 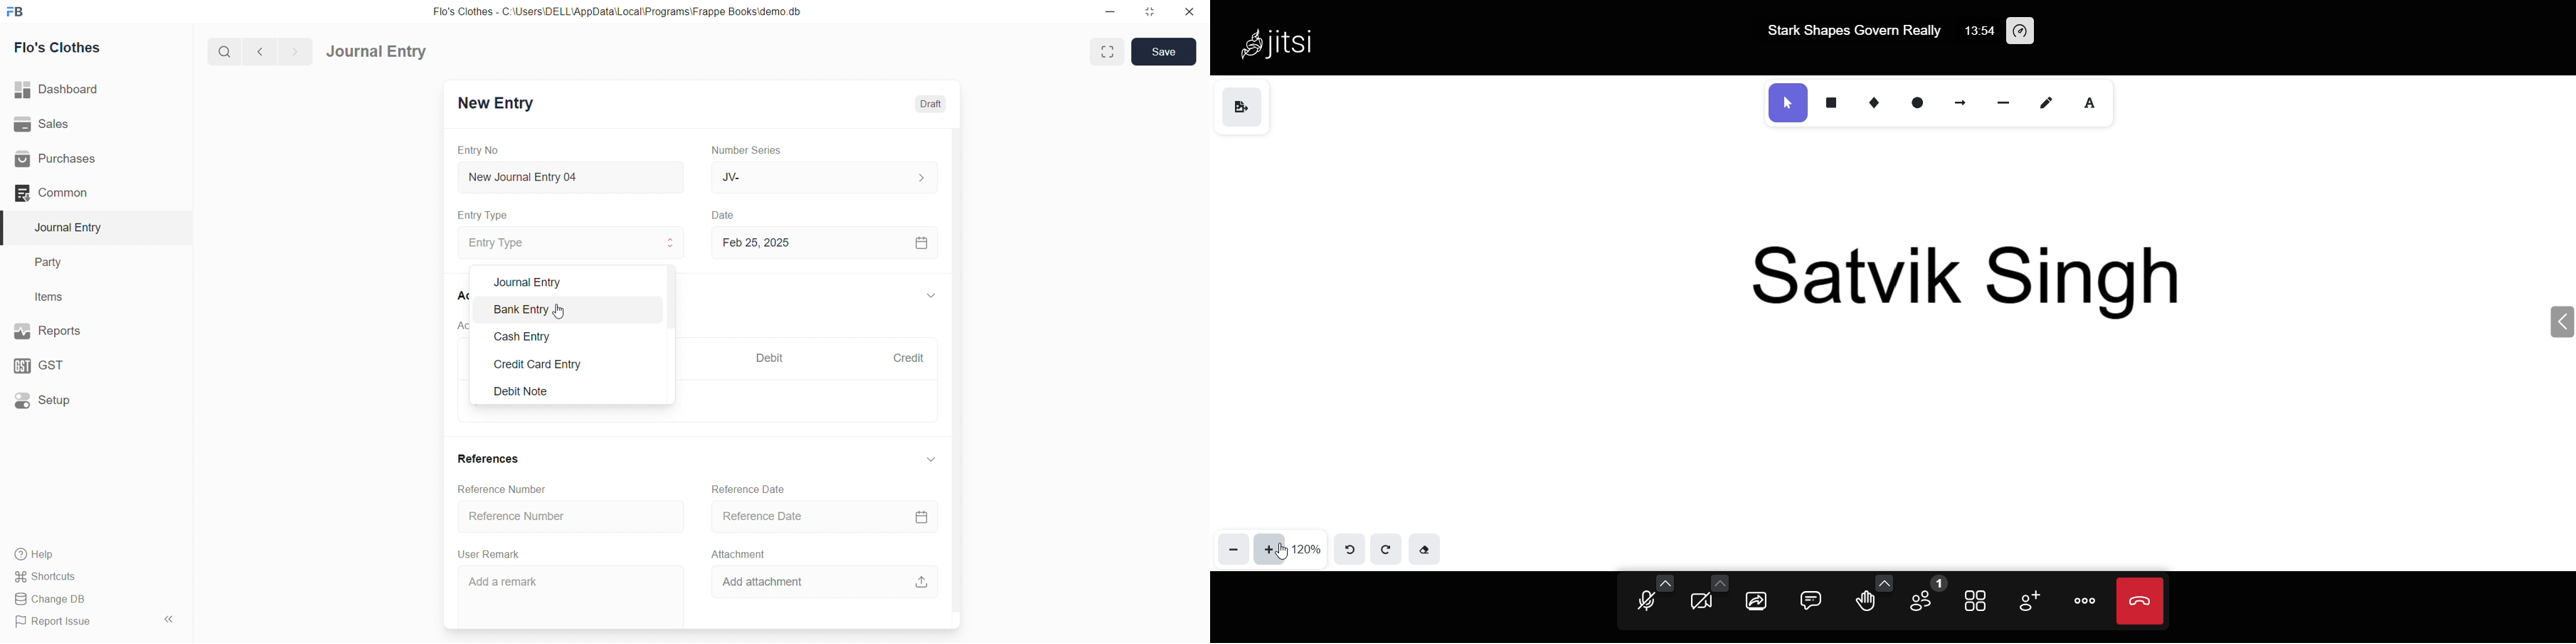 What do you see at coordinates (673, 334) in the screenshot?
I see `scroll bar` at bounding box center [673, 334].